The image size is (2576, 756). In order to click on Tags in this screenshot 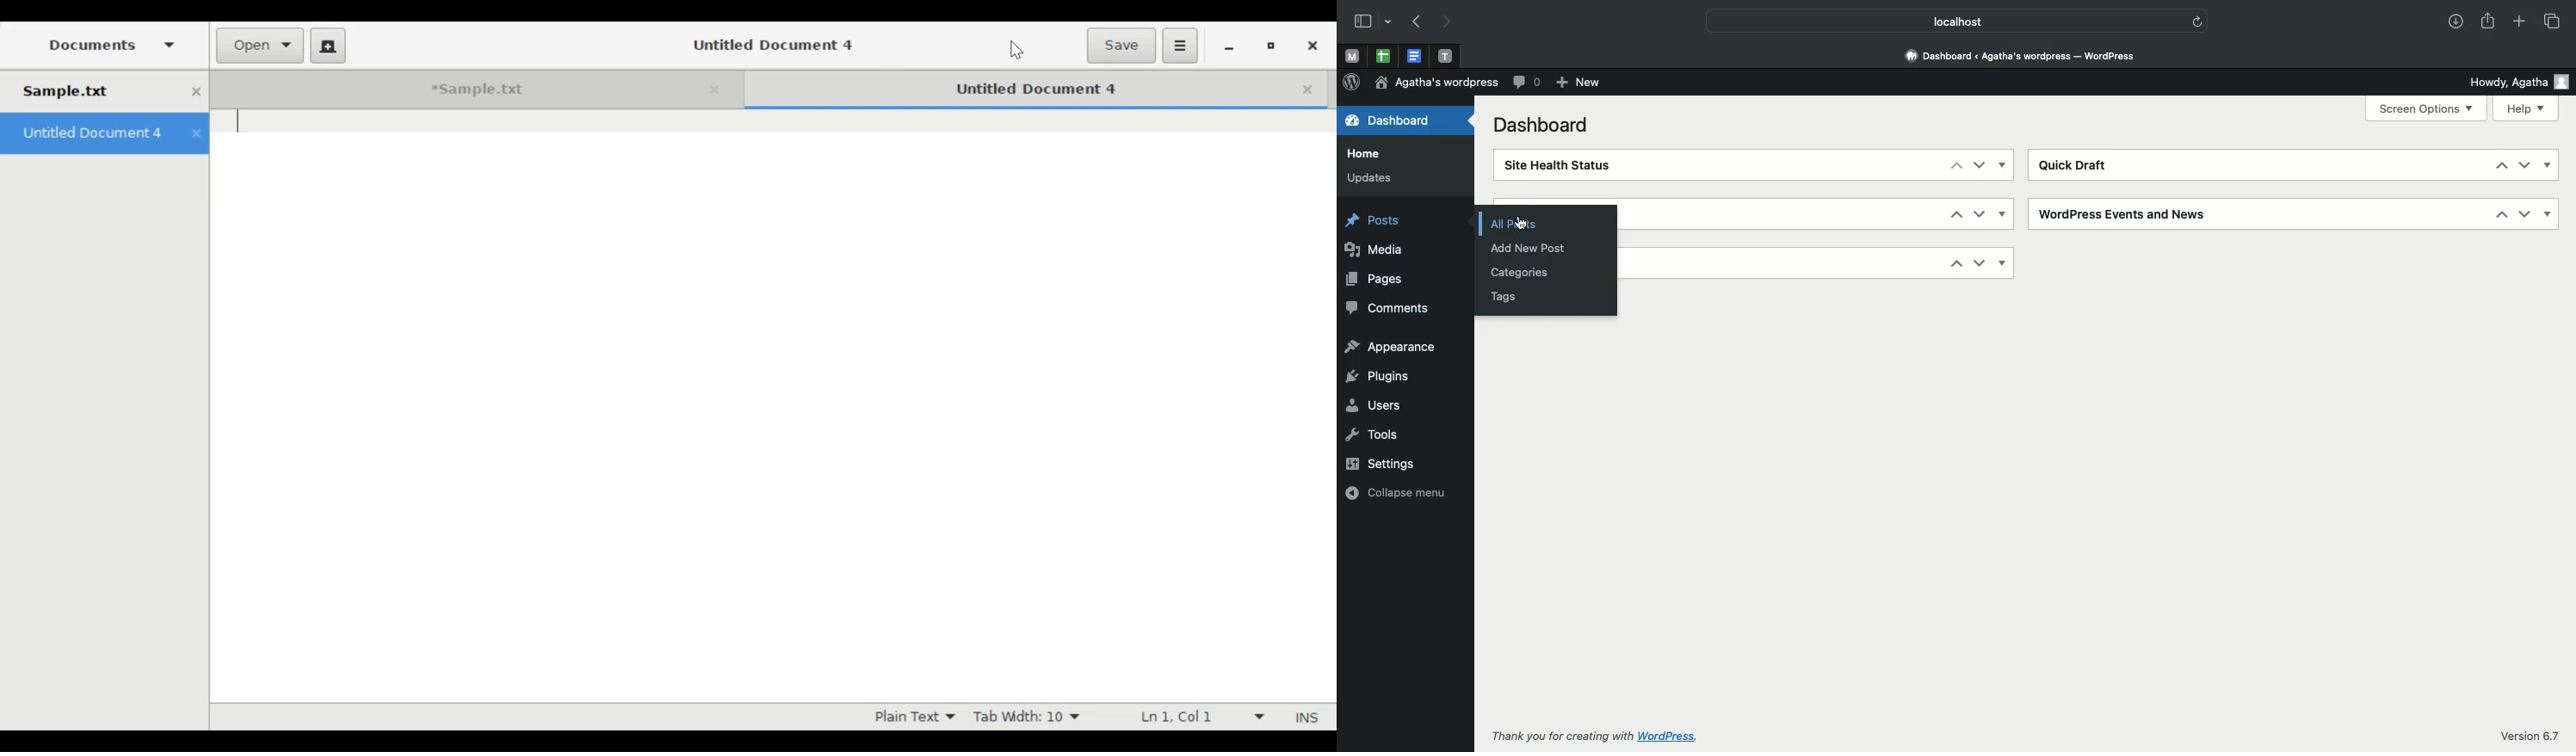, I will do `click(1504, 296)`.